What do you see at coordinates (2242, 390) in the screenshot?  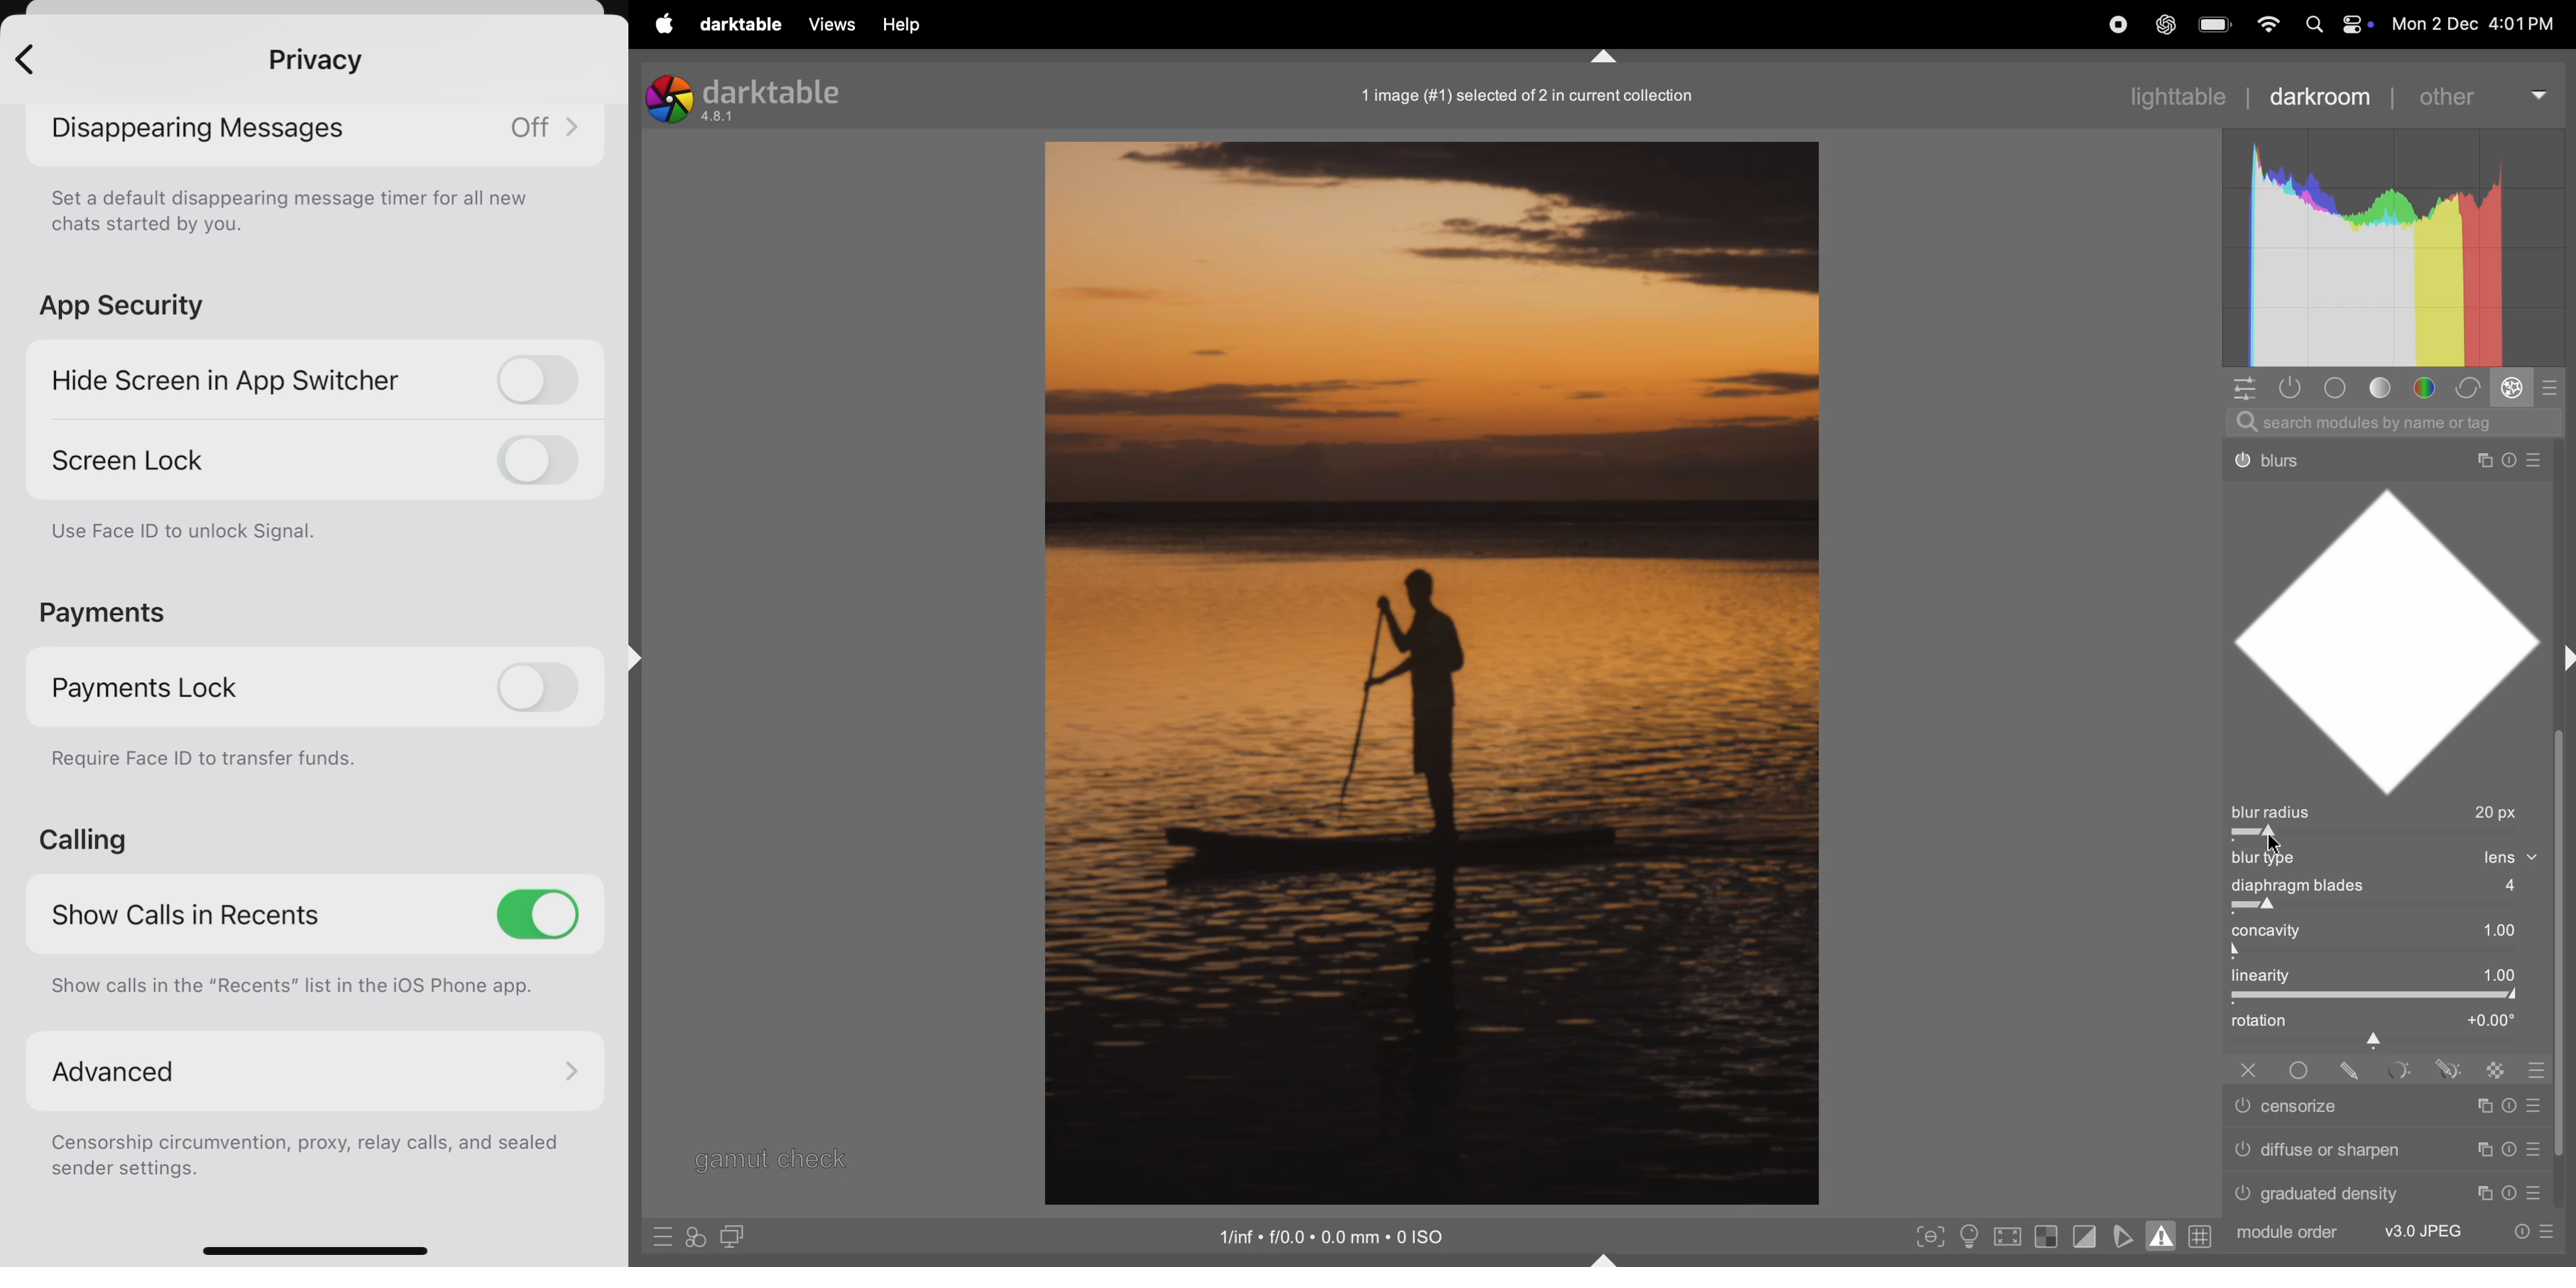 I see `quick acess to panel` at bounding box center [2242, 390].